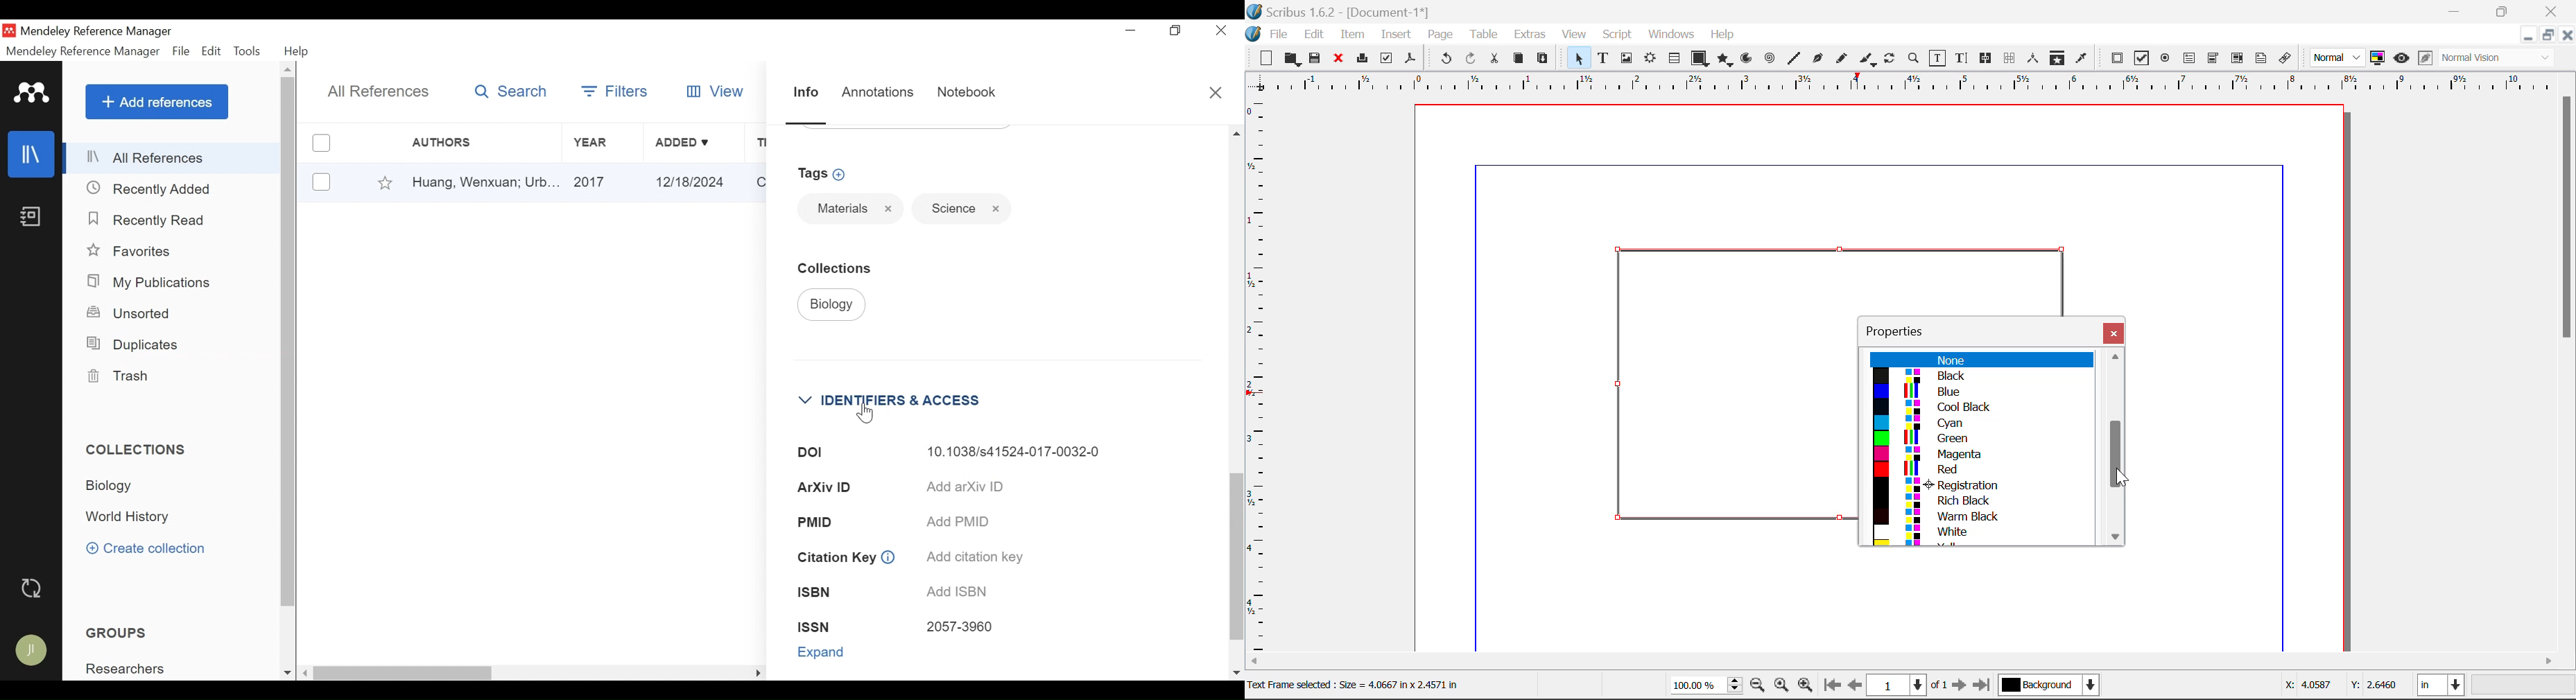 This screenshot has height=700, width=2576. I want to click on None, so click(1980, 360).